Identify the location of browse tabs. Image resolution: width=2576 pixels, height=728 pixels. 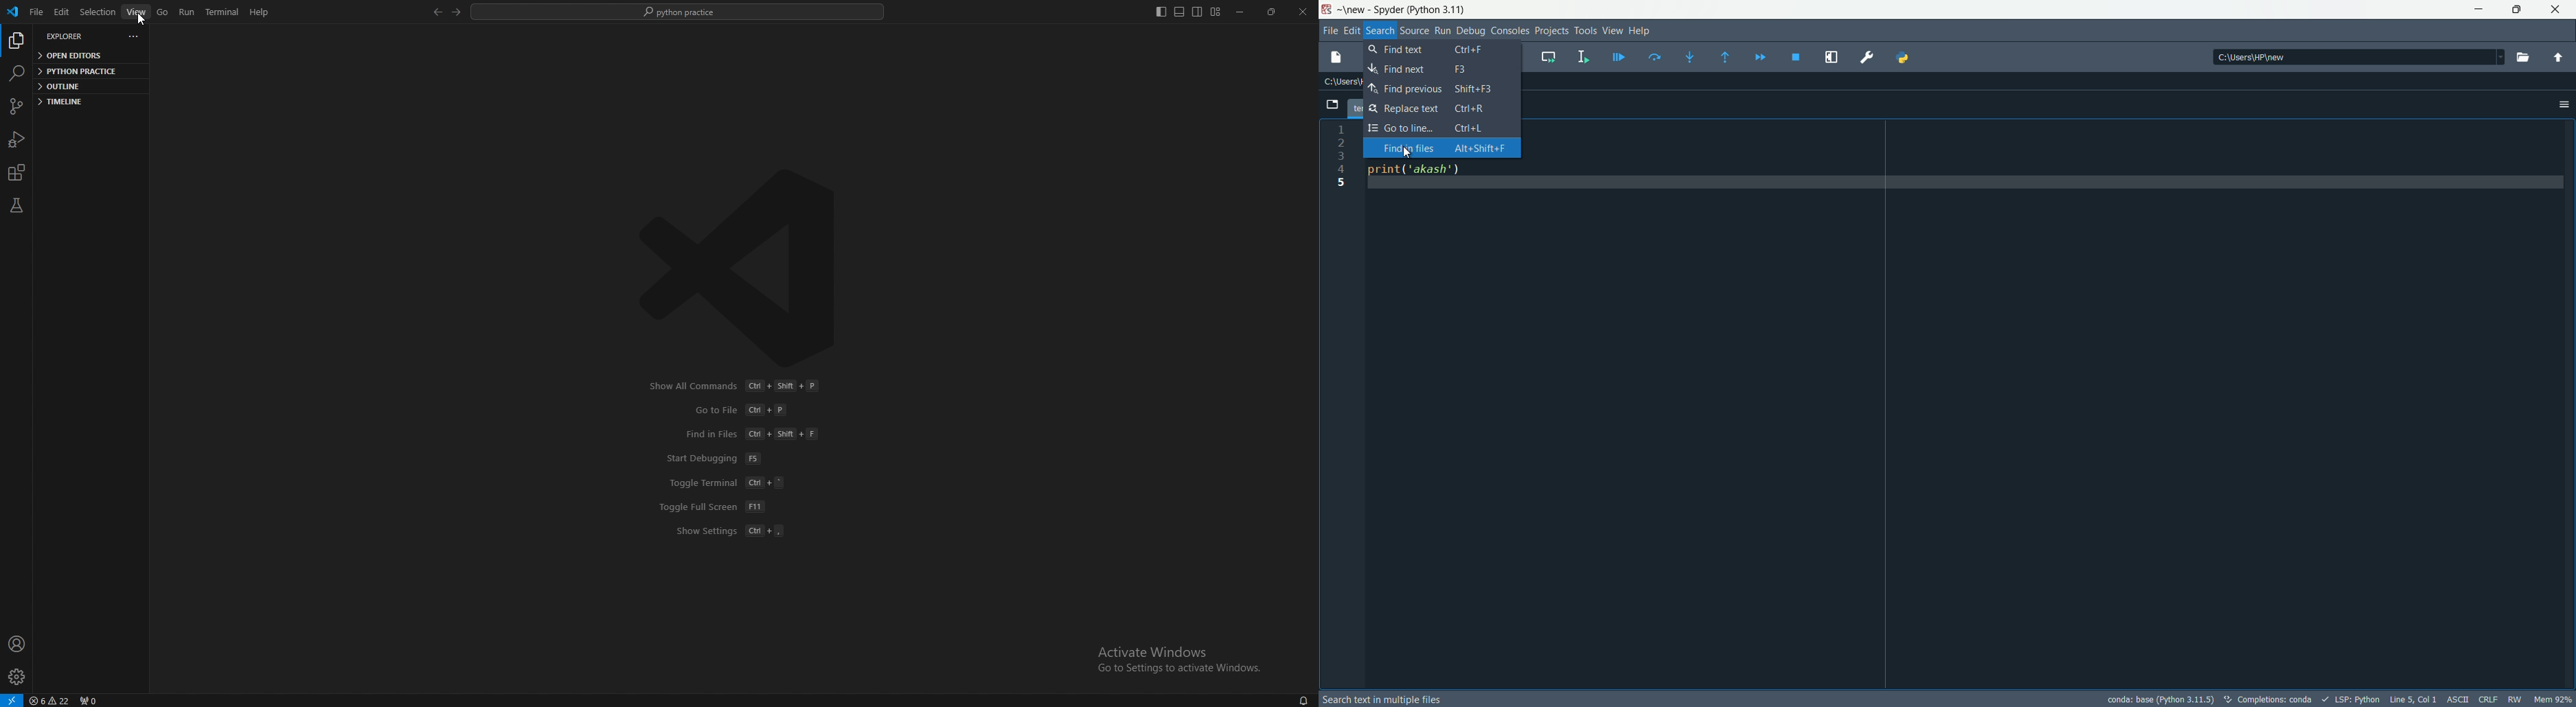
(1332, 106).